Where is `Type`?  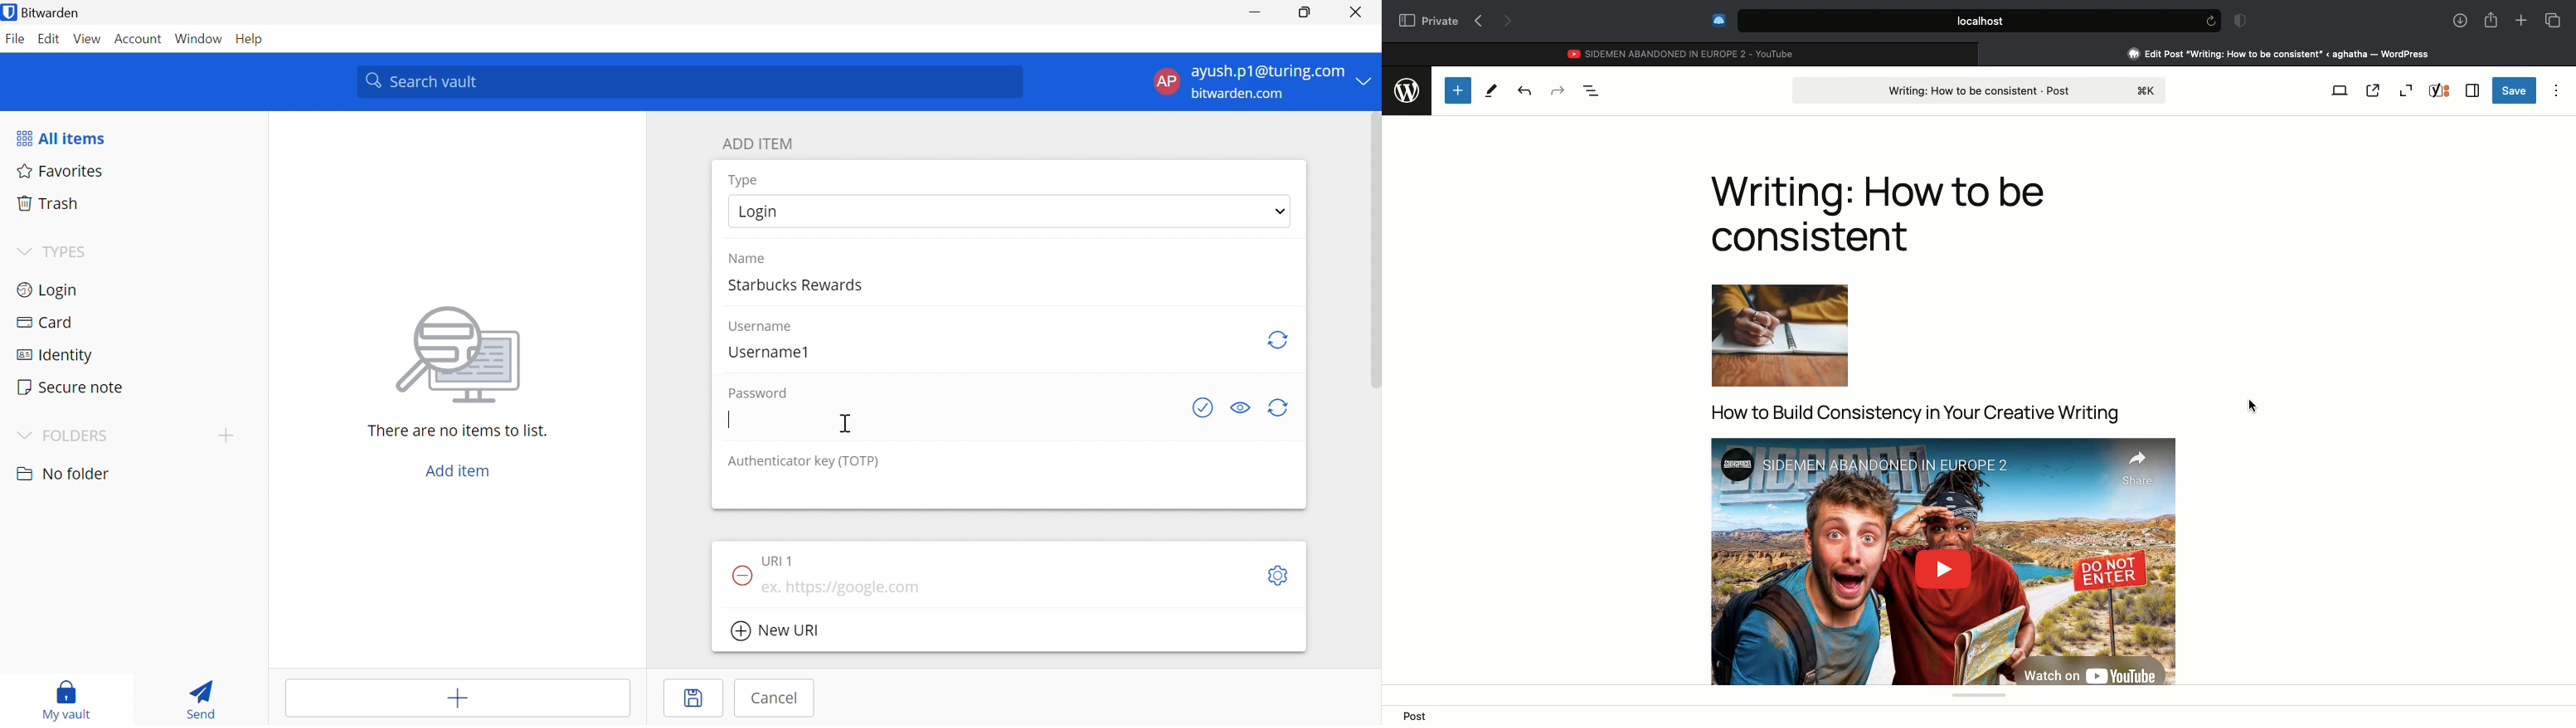
Type is located at coordinates (745, 180).